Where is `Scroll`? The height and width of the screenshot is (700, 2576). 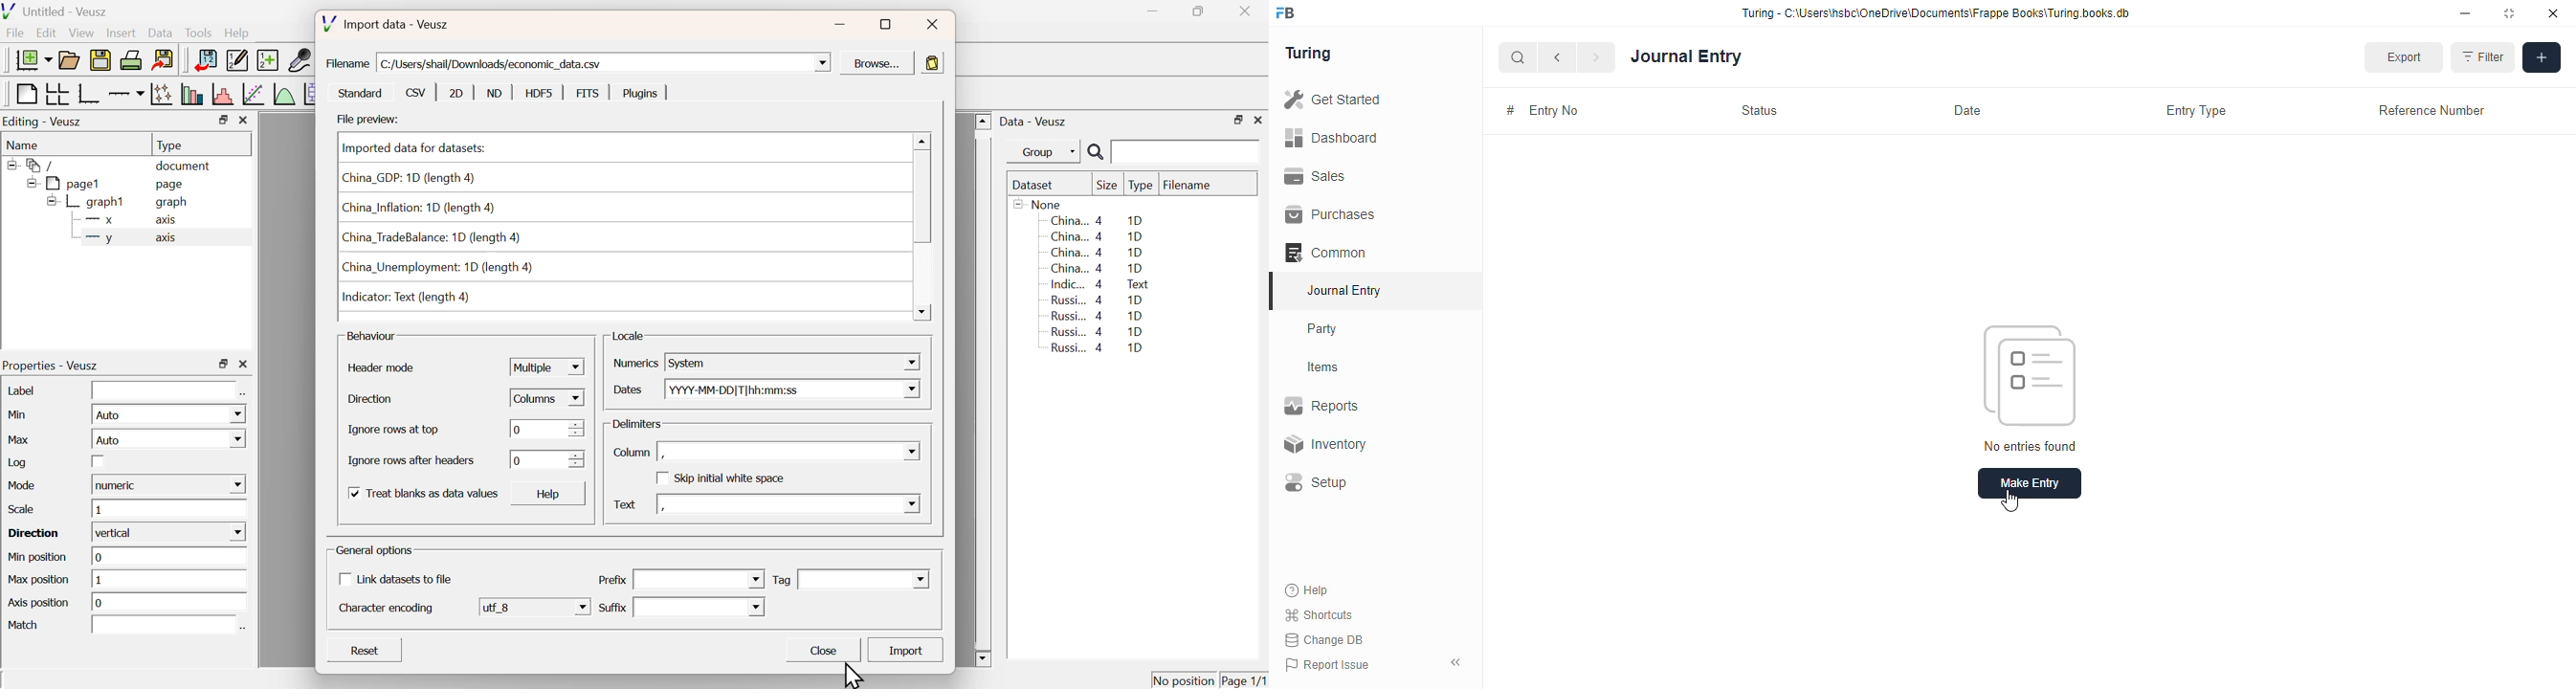 Scroll is located at coordinates (922, 226).